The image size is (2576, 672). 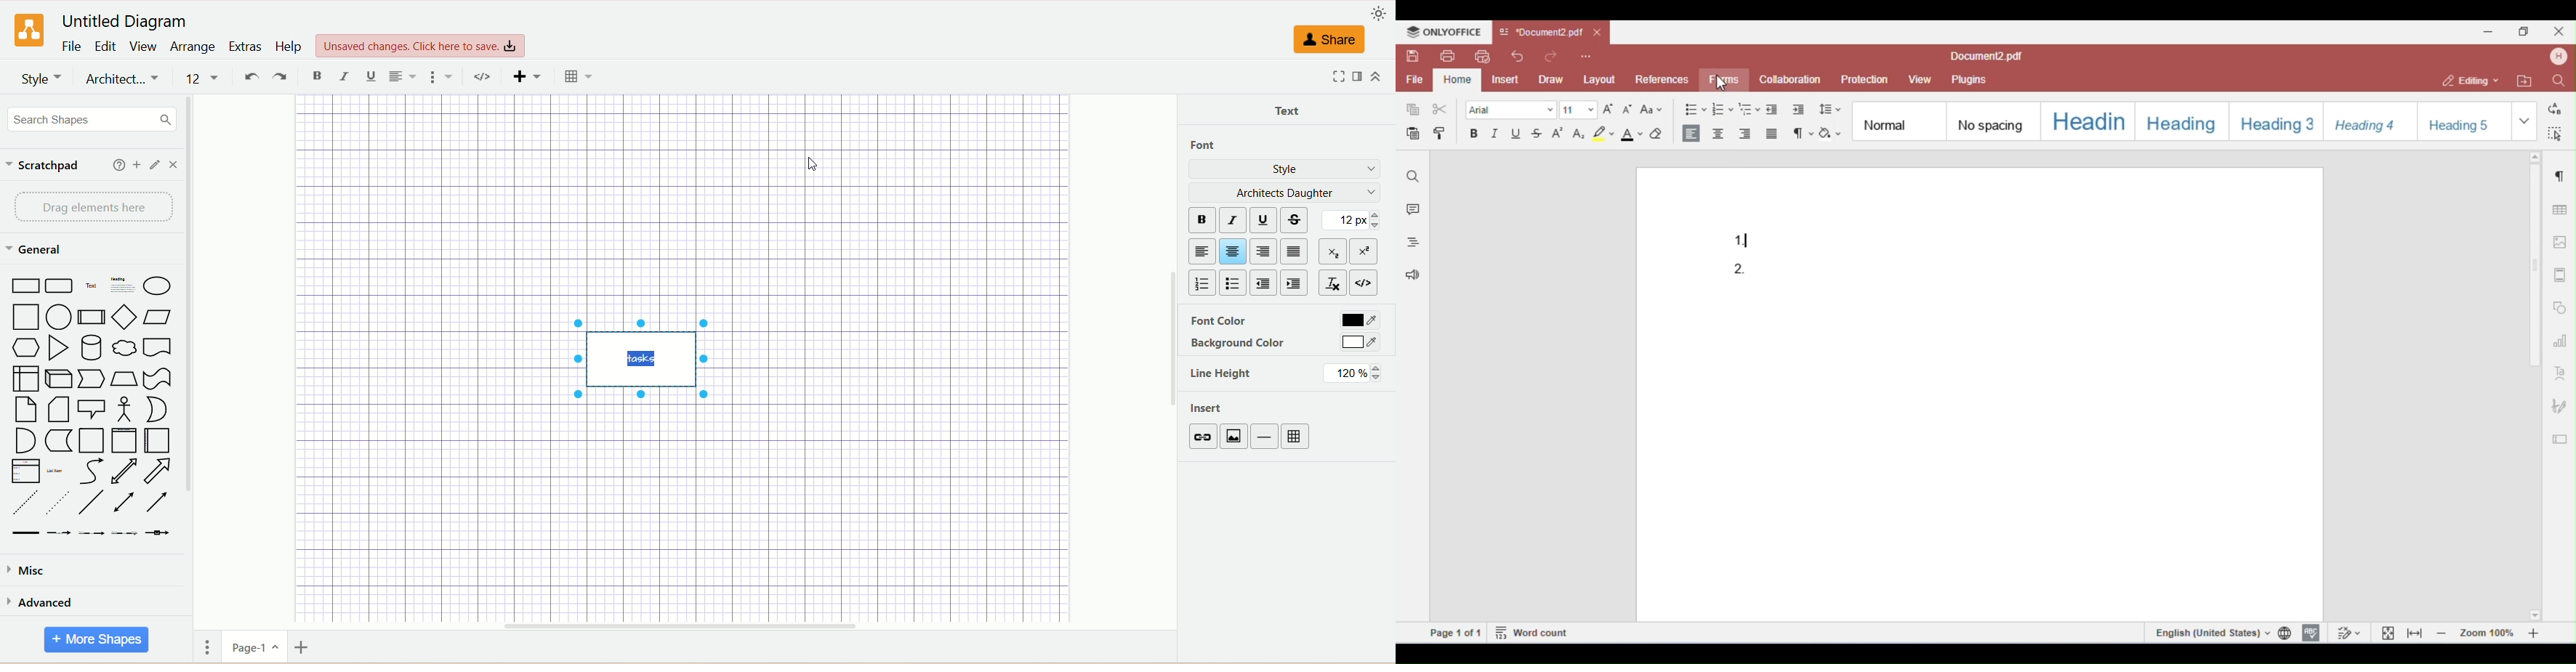 What do you see at coordinates (126, 379) in the screenshot?
I see `Trapezoid` at bounding box center [126, 379].